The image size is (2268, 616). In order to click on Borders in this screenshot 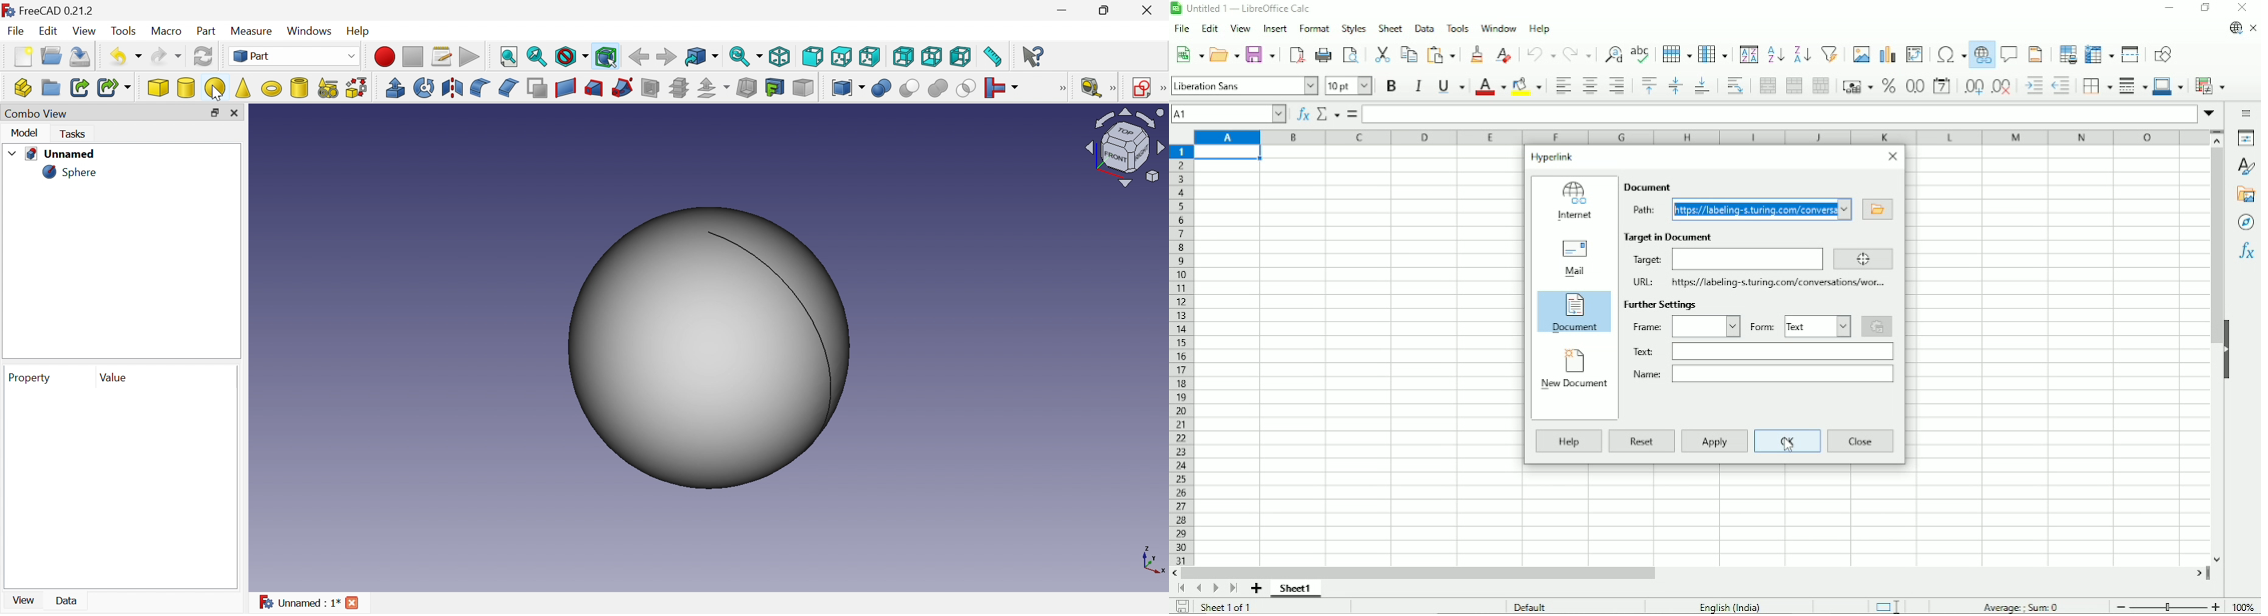, I will do `click(2097, 87)`.